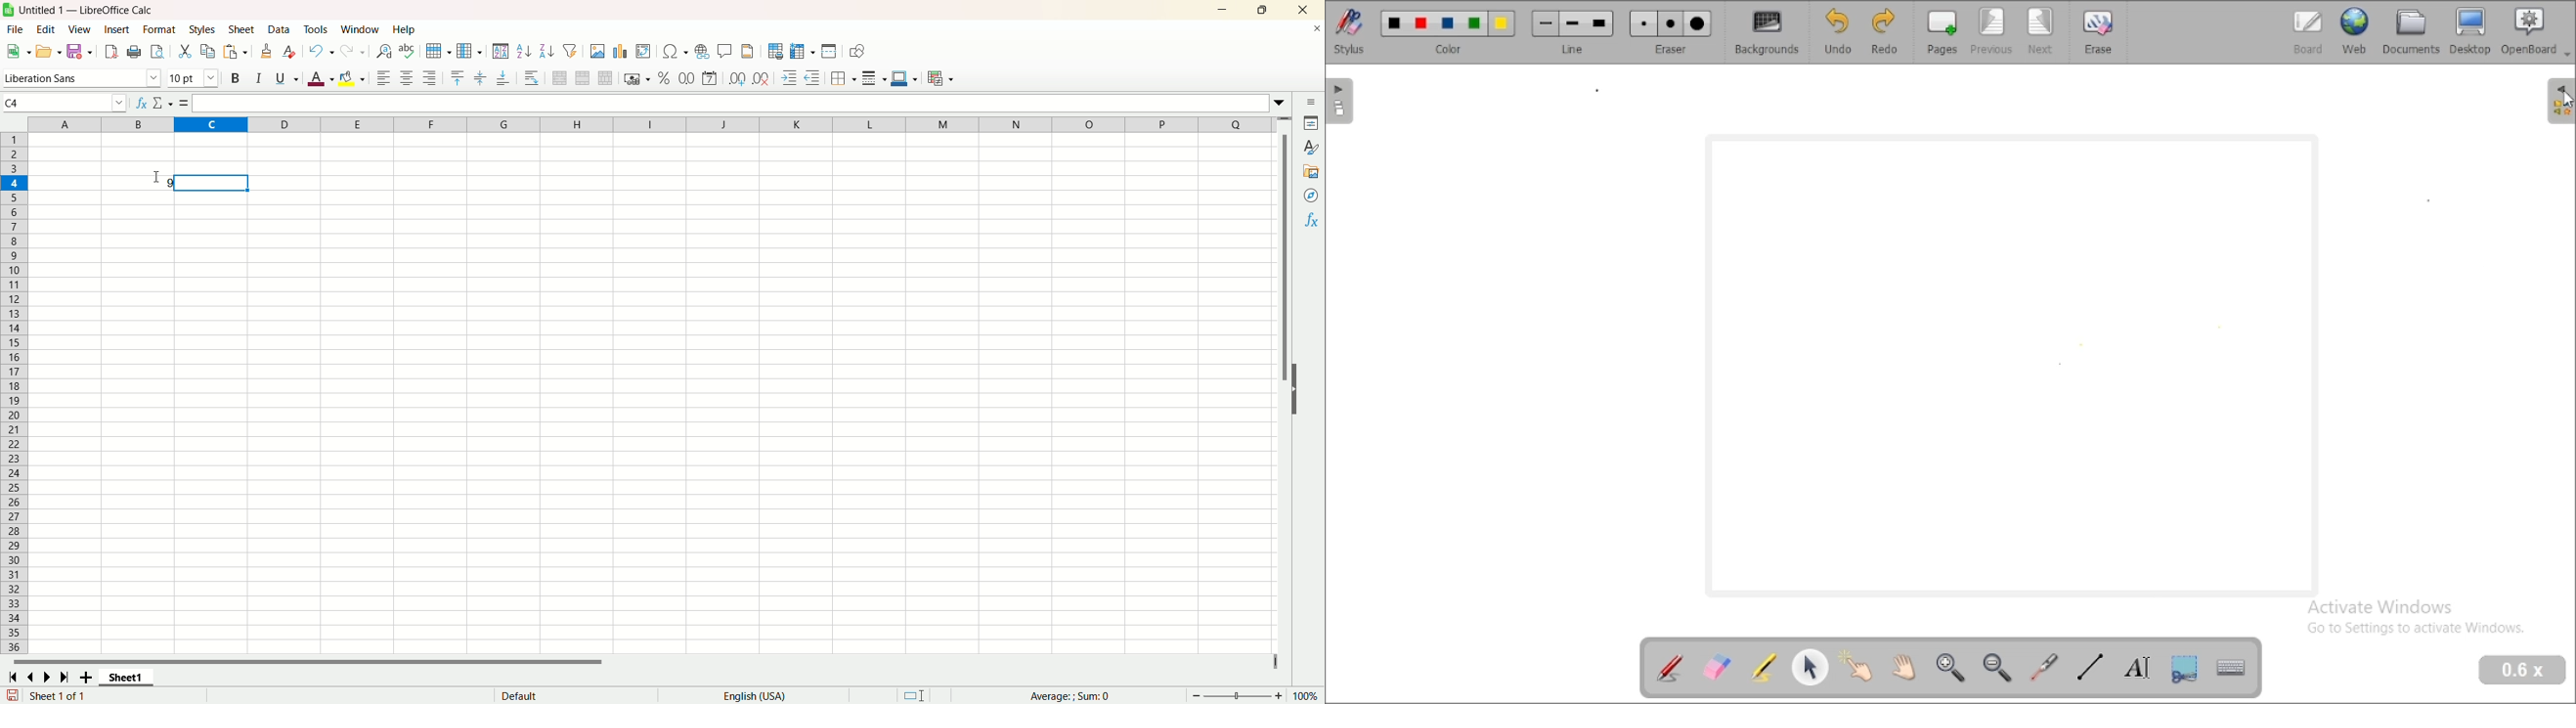  Describe the element at coordinates (112, 51) in the screenshot. I see `export as PDF` at that location.